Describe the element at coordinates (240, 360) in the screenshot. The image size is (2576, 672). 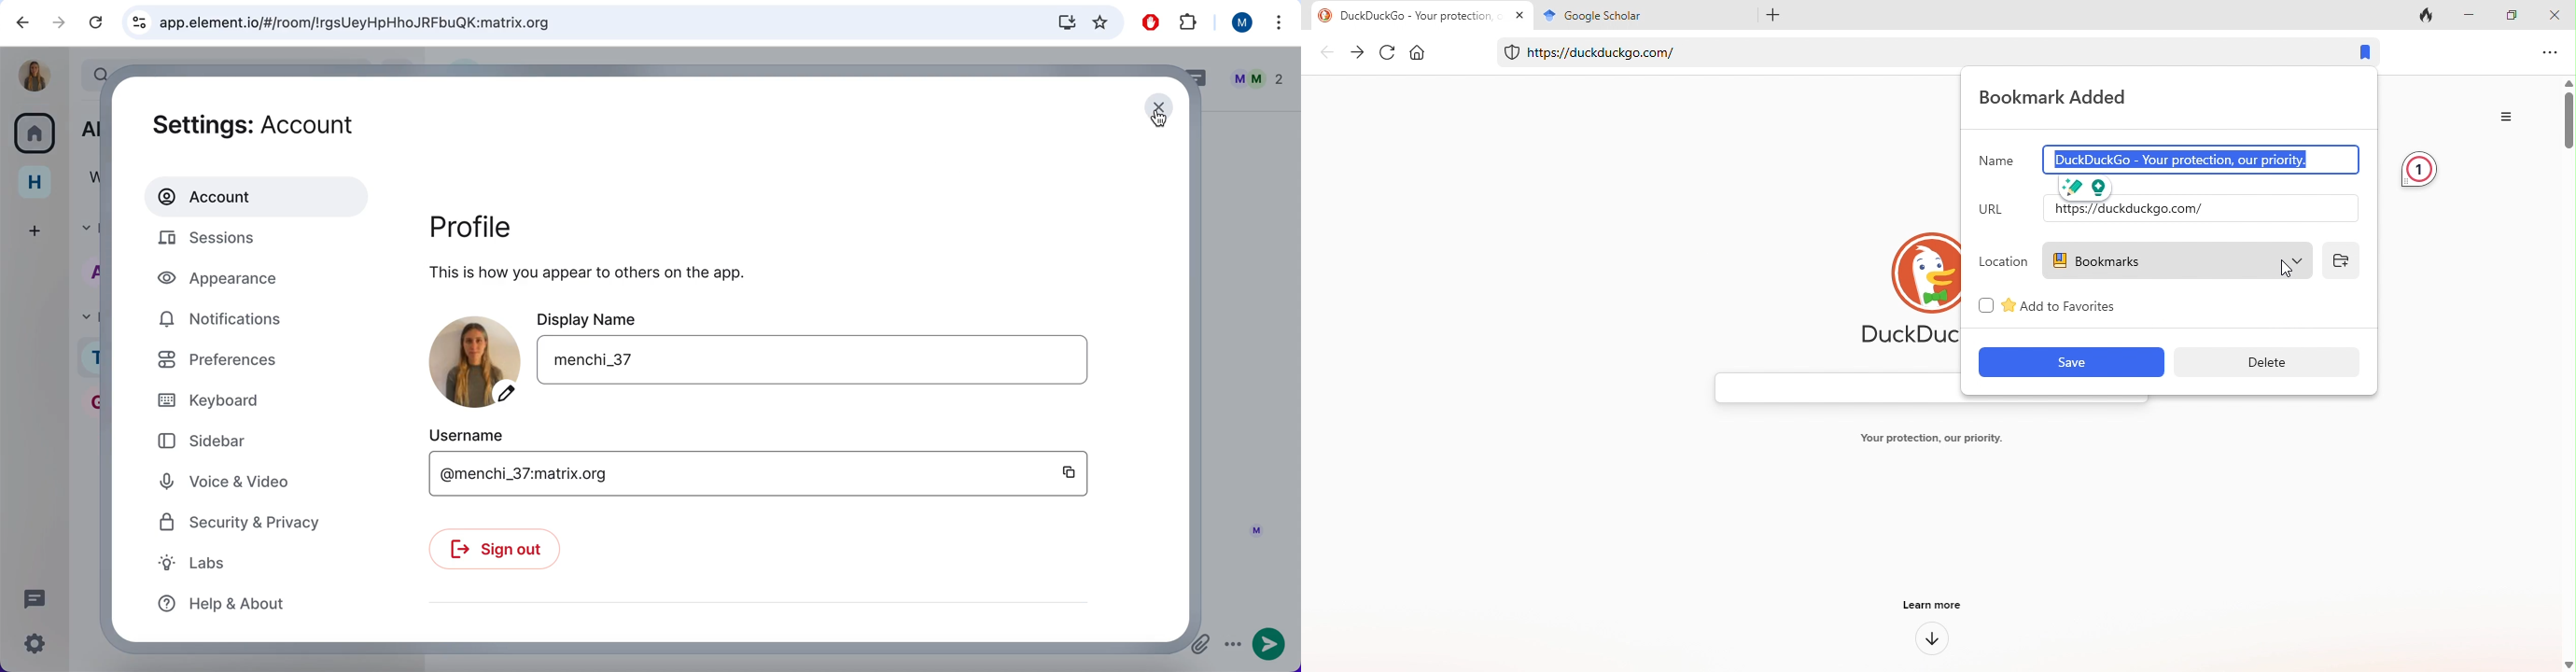
I see `preferences` at that location.